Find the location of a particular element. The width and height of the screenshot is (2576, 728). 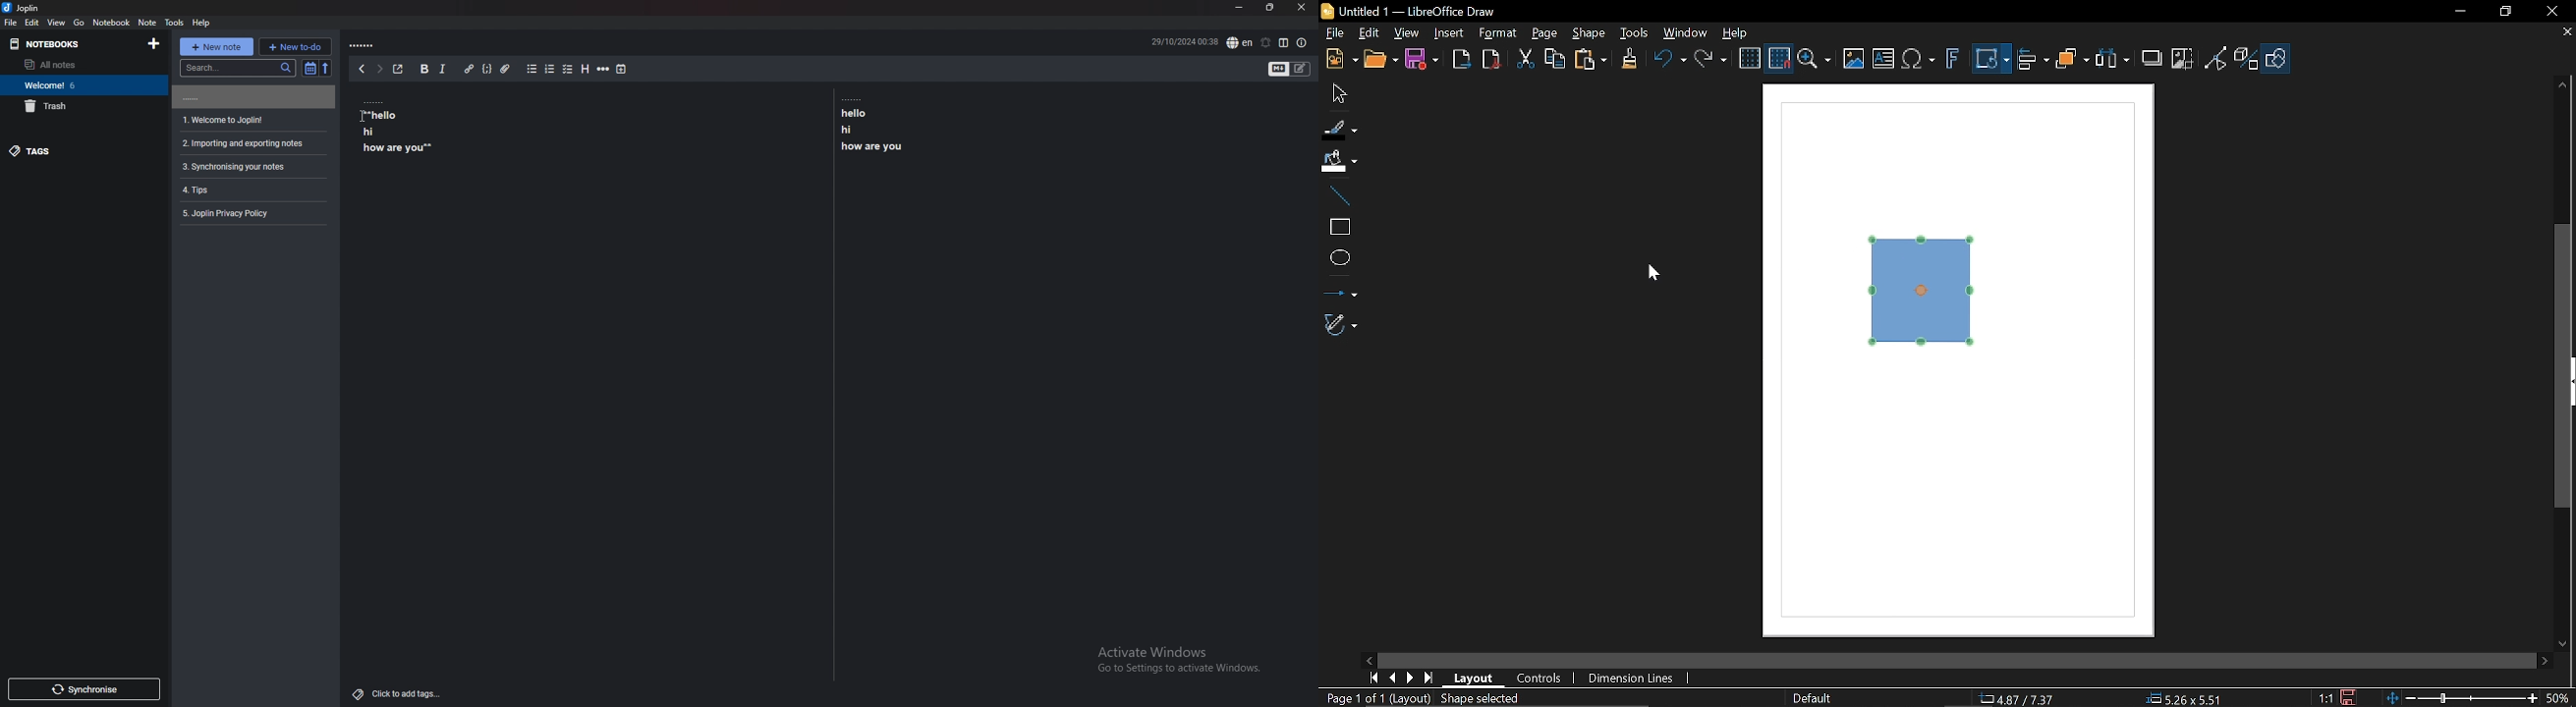

all notes is located at coordinates (77, 64).